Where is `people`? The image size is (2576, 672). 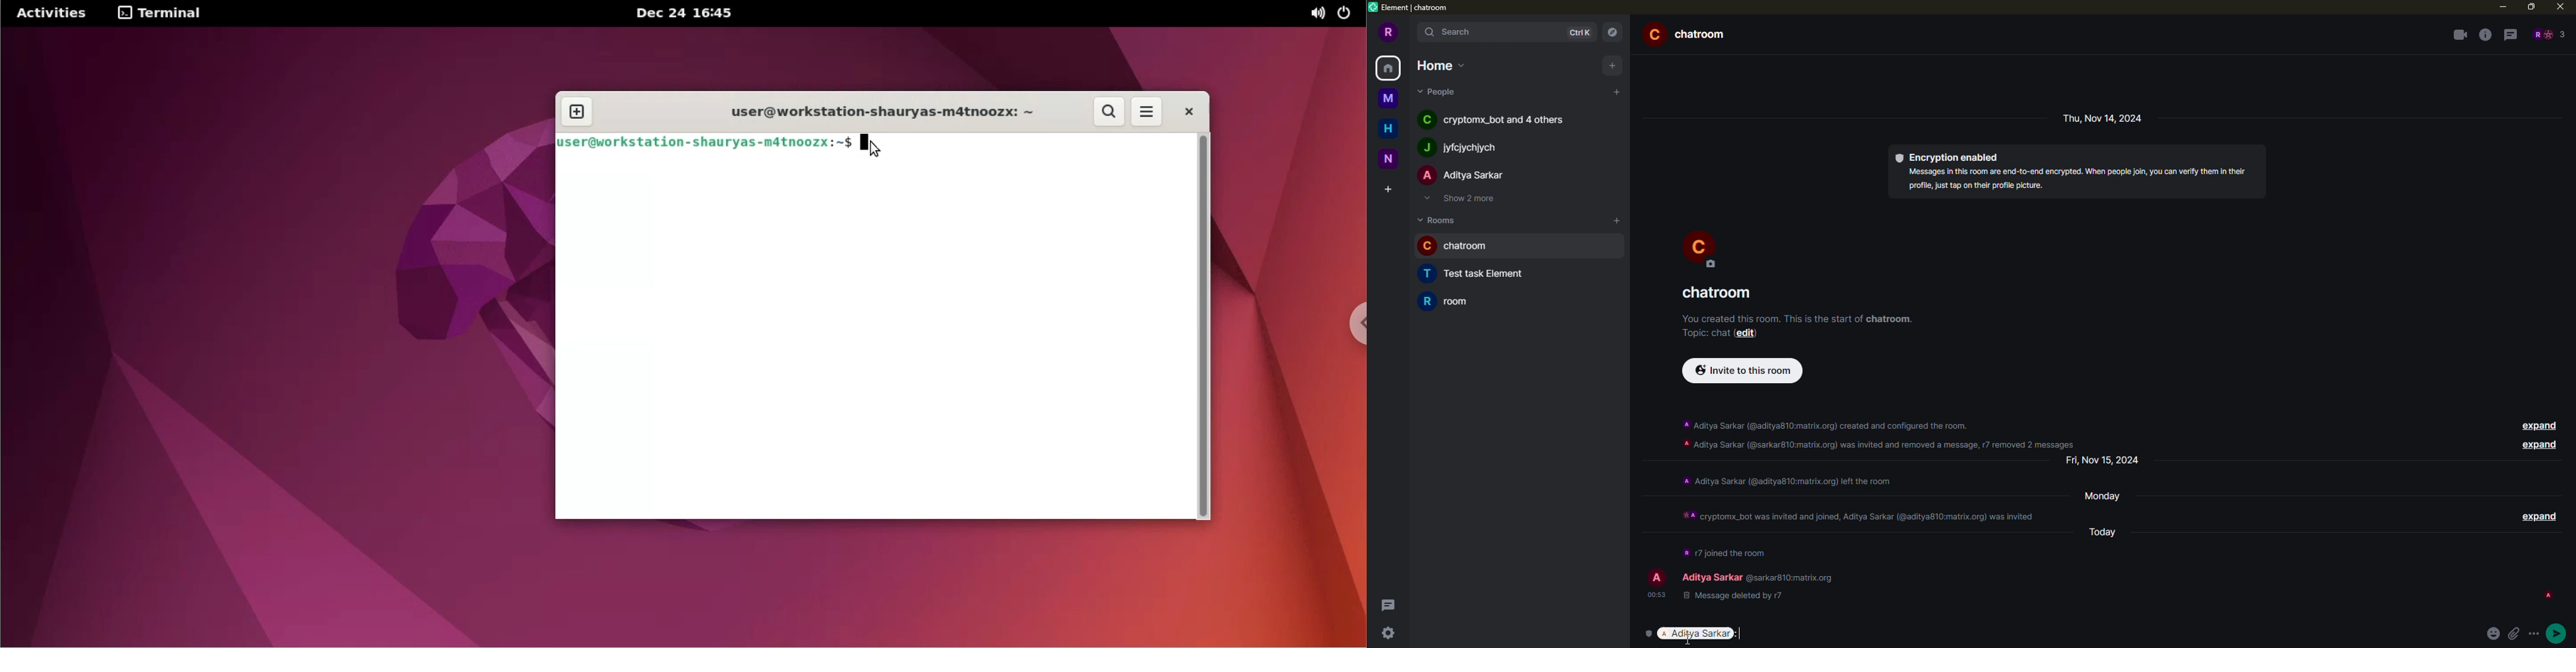 people is located at coordinates (1440, 91).